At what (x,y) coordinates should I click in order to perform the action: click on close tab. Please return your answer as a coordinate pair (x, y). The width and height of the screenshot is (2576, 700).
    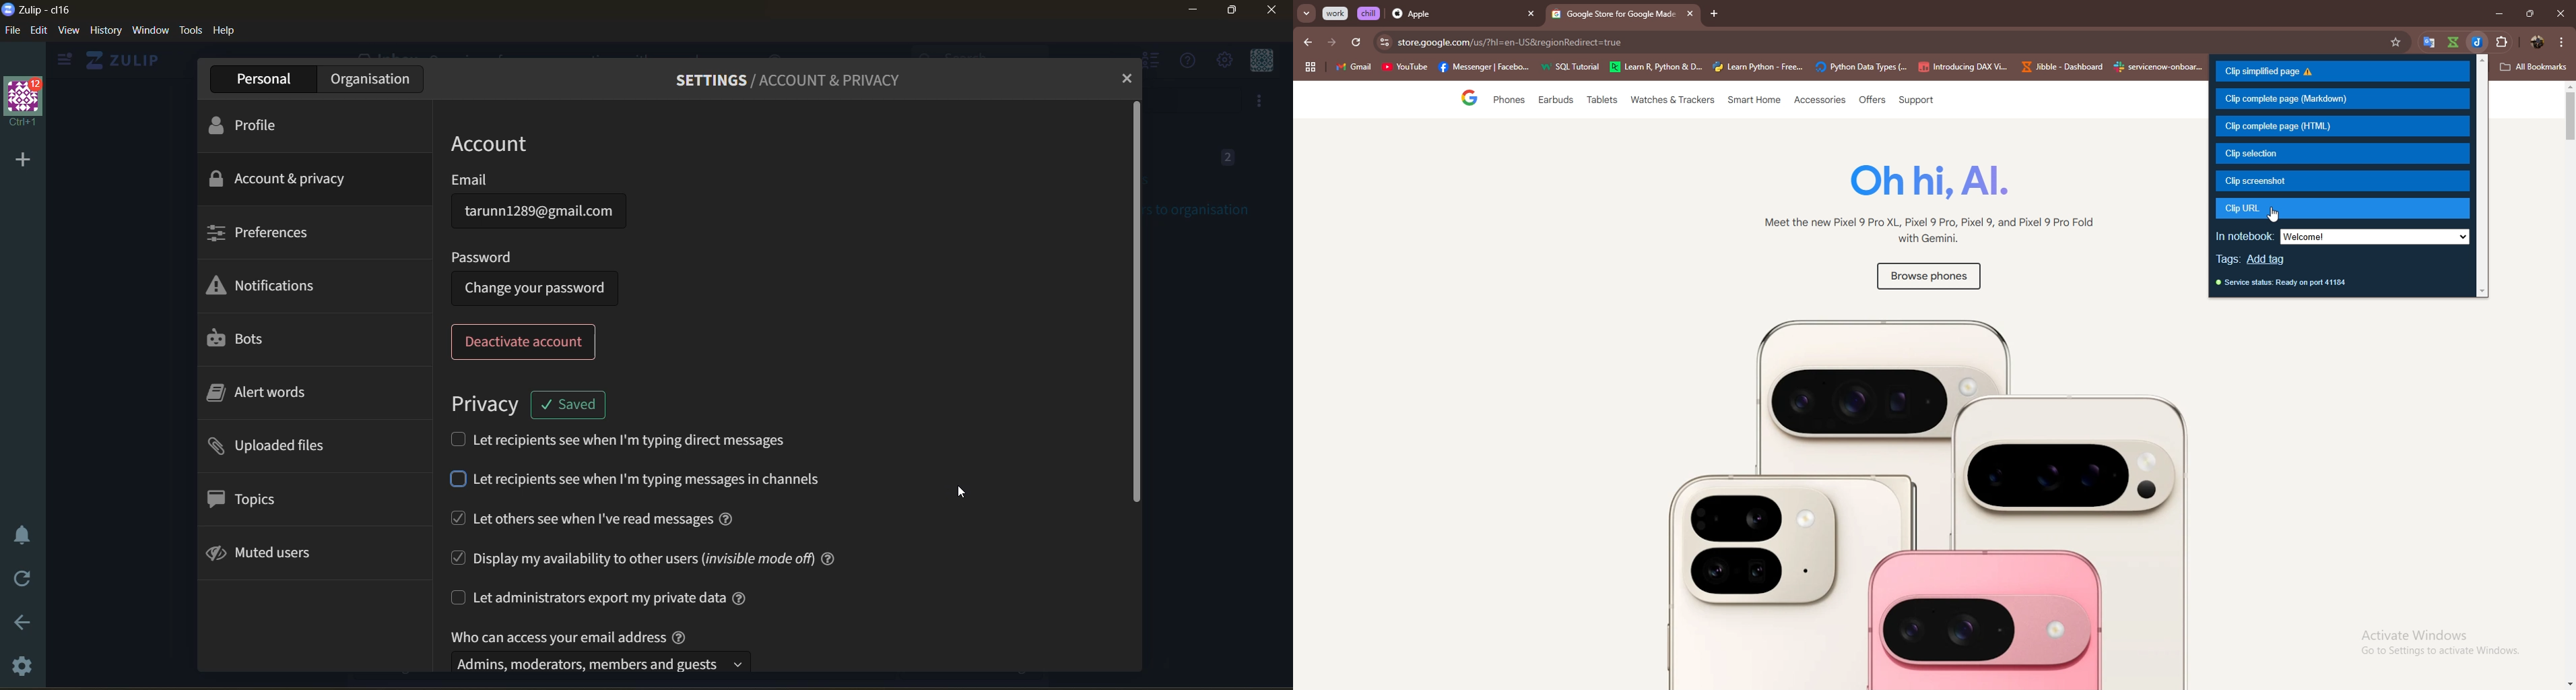
    Looking at the image, I should click on (1531, 15).